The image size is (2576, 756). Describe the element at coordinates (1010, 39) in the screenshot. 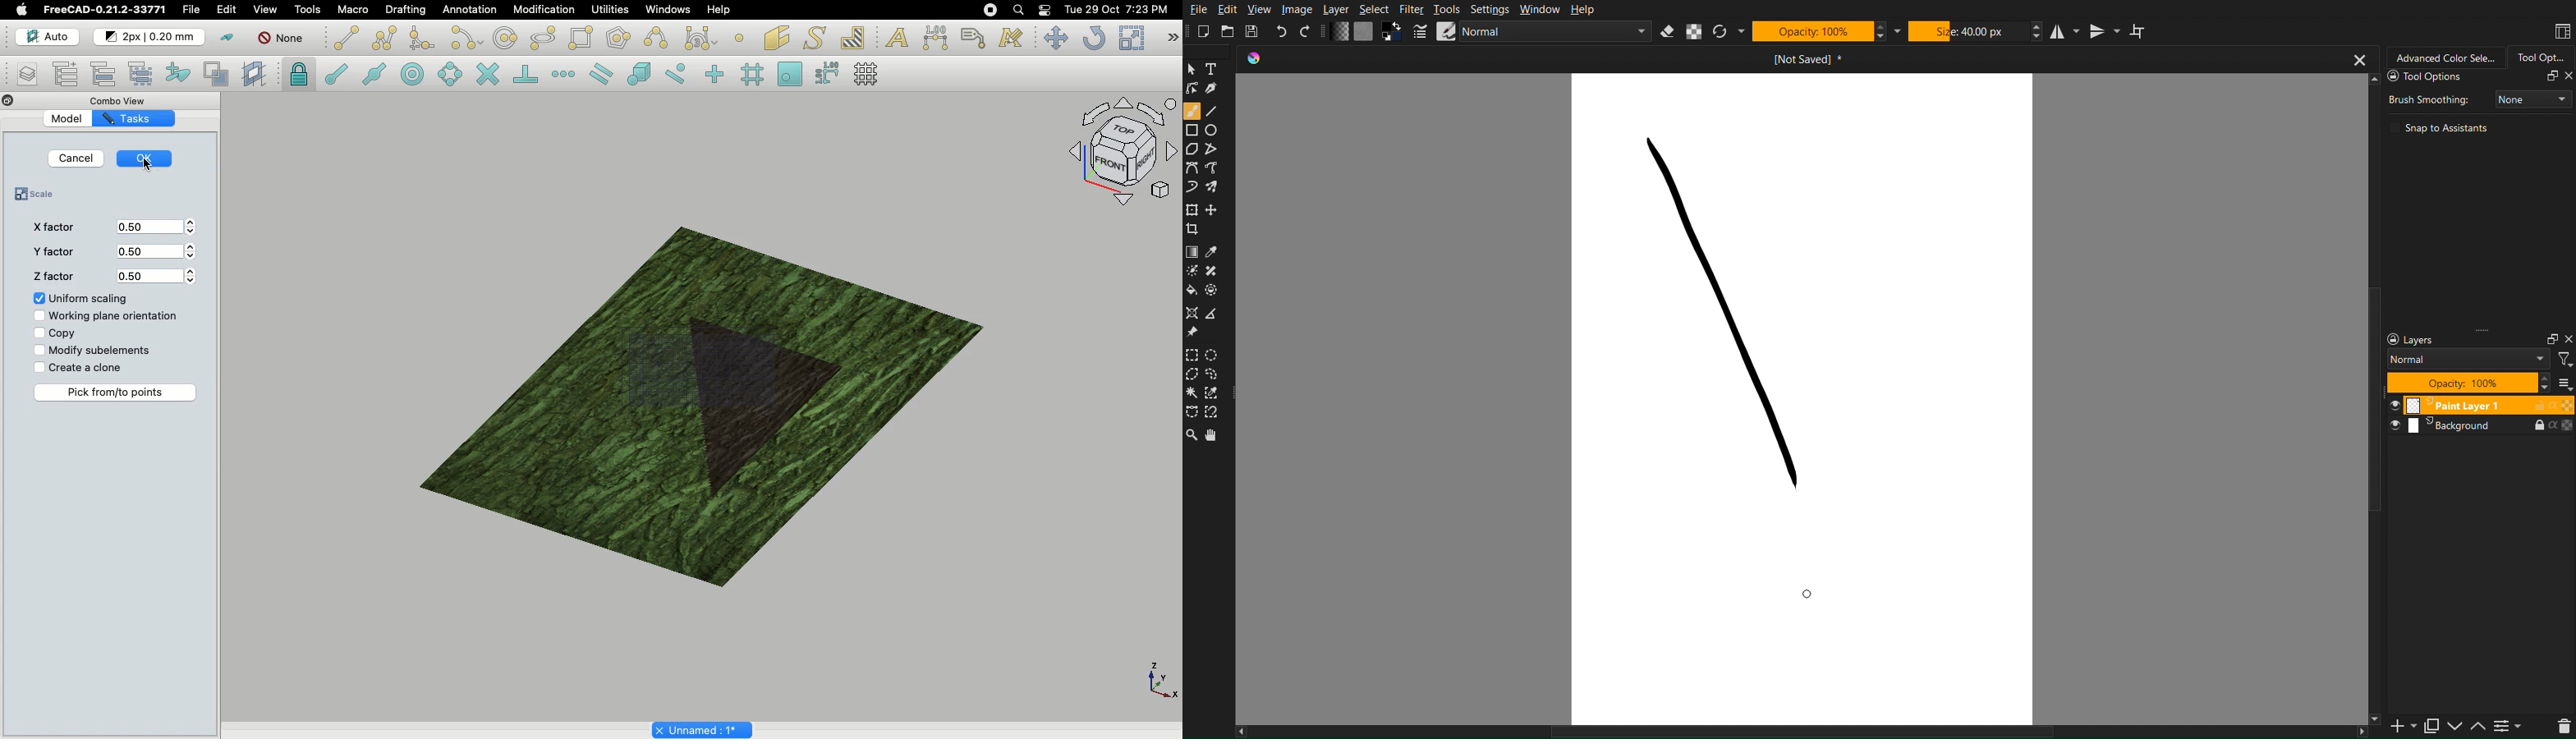

I see `Annotation styles` at that location.